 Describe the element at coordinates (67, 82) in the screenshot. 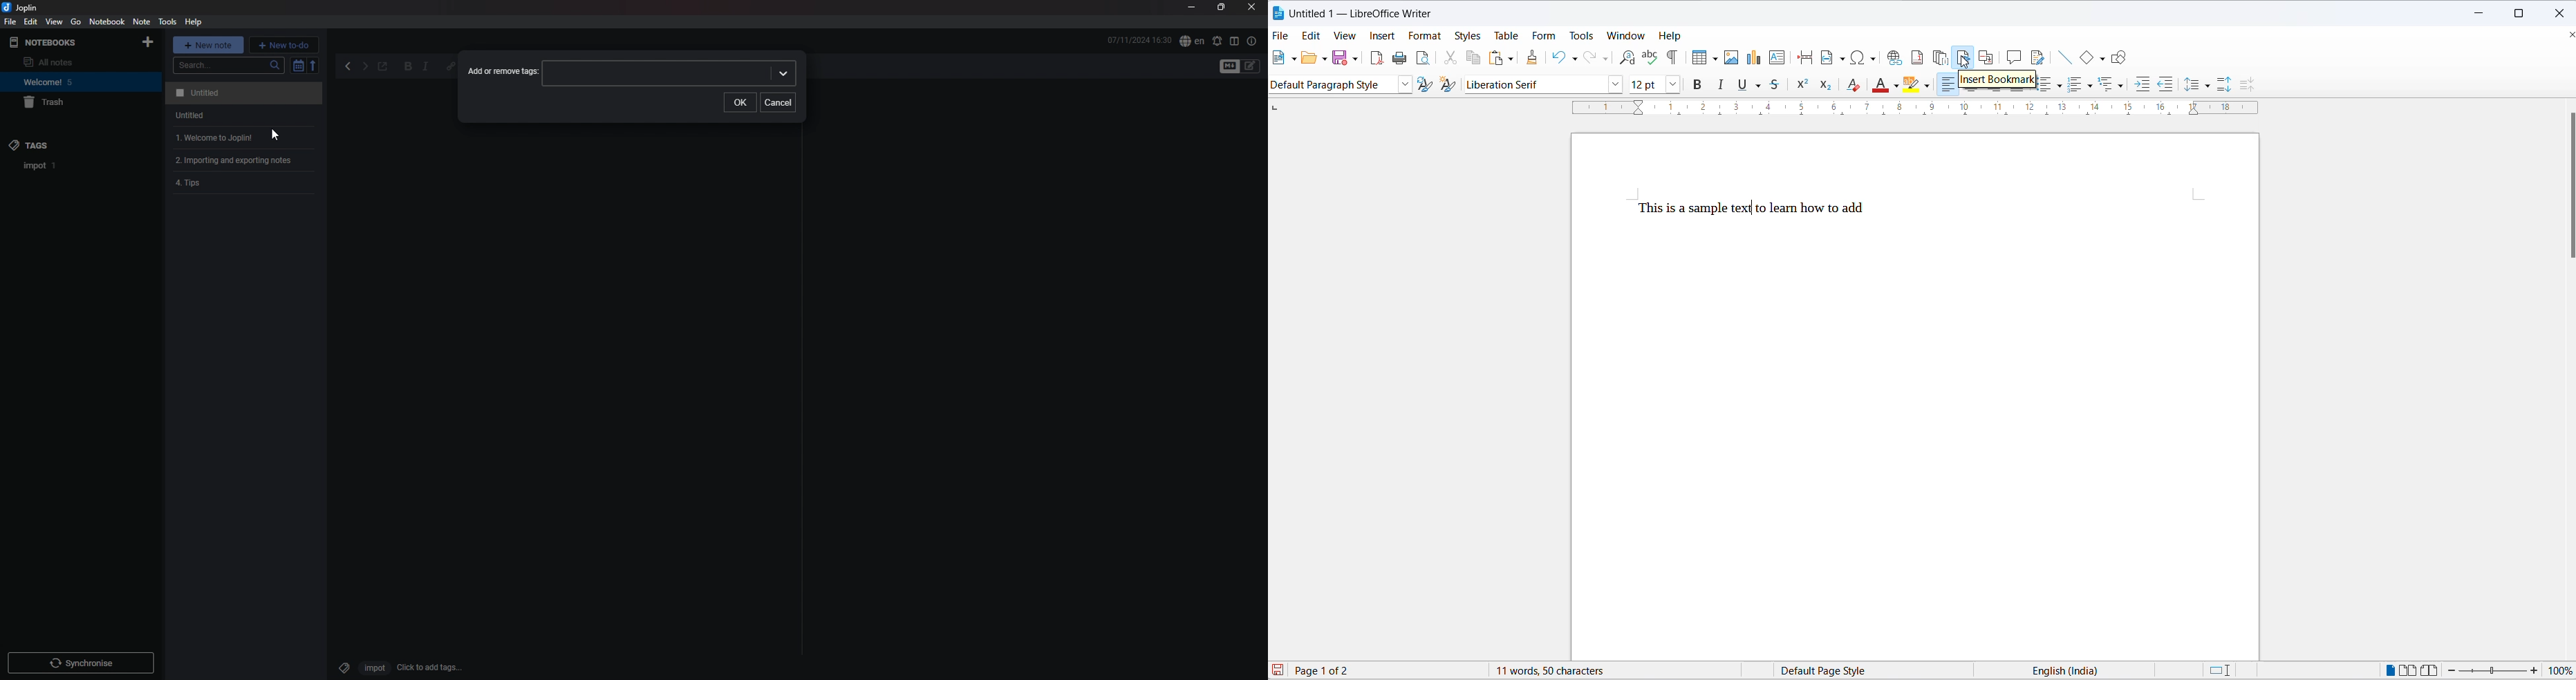

I see `notebook` at that location.